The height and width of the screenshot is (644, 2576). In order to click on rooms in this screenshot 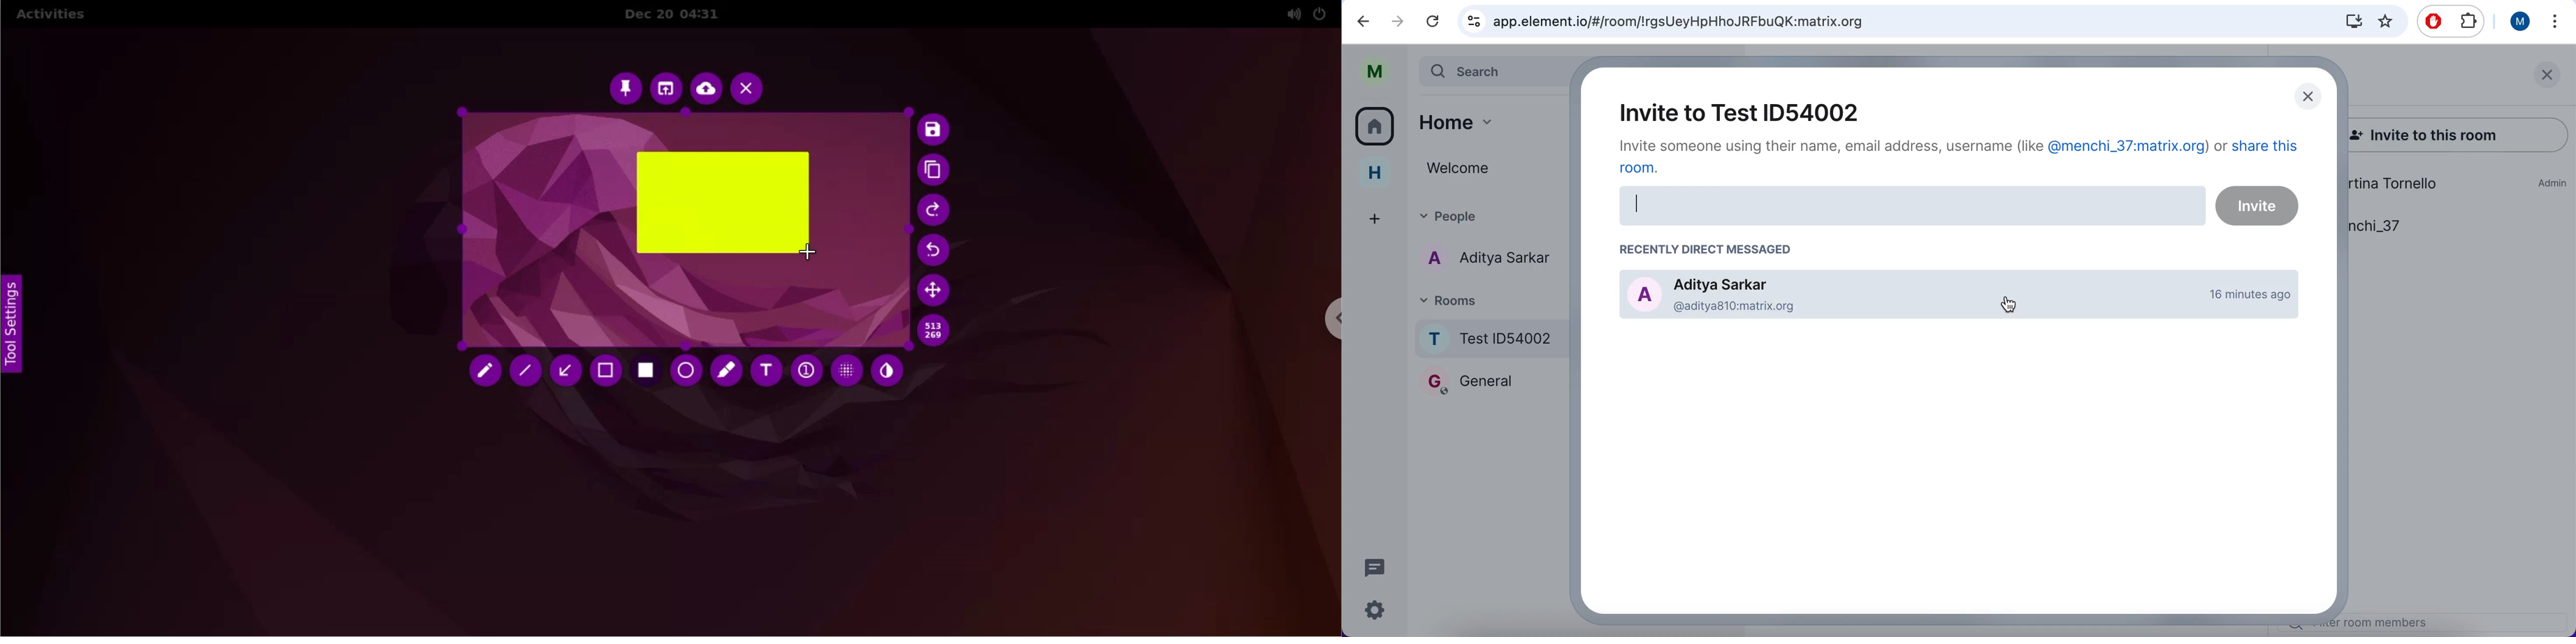, I will do `click(1498, 384)`.